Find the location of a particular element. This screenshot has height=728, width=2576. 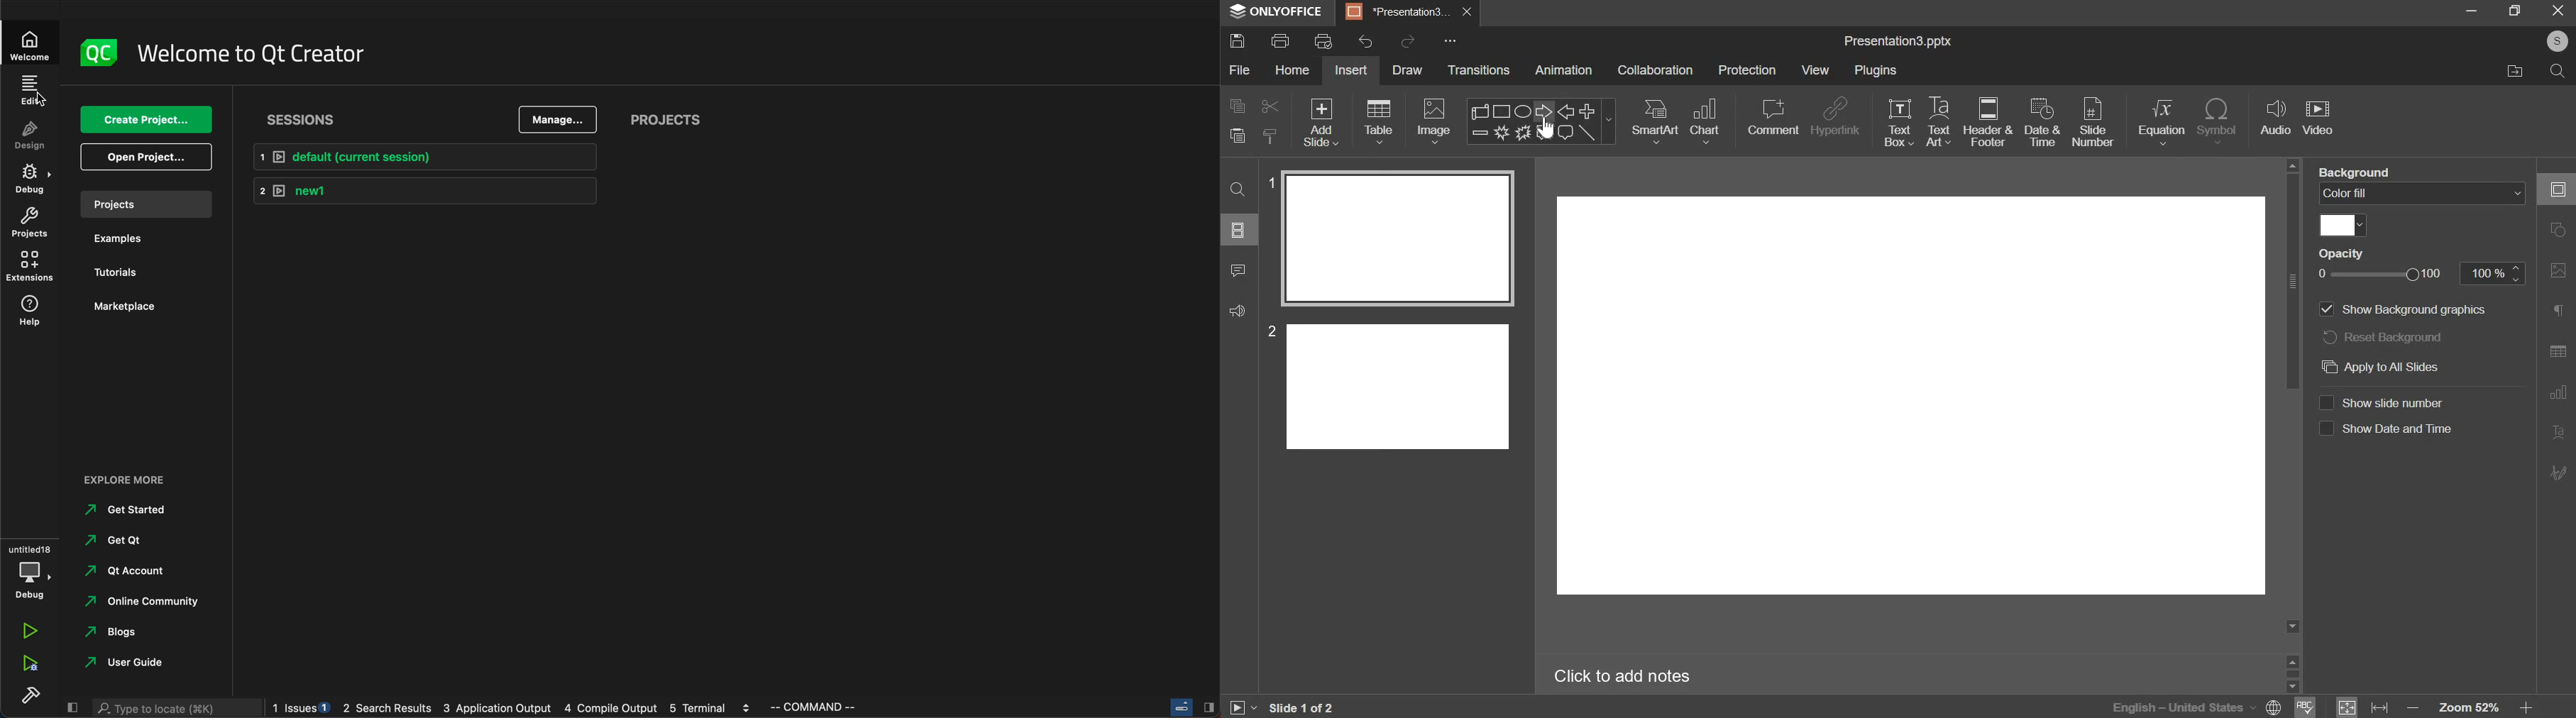

symbol is located at coordinates (2217, 121).